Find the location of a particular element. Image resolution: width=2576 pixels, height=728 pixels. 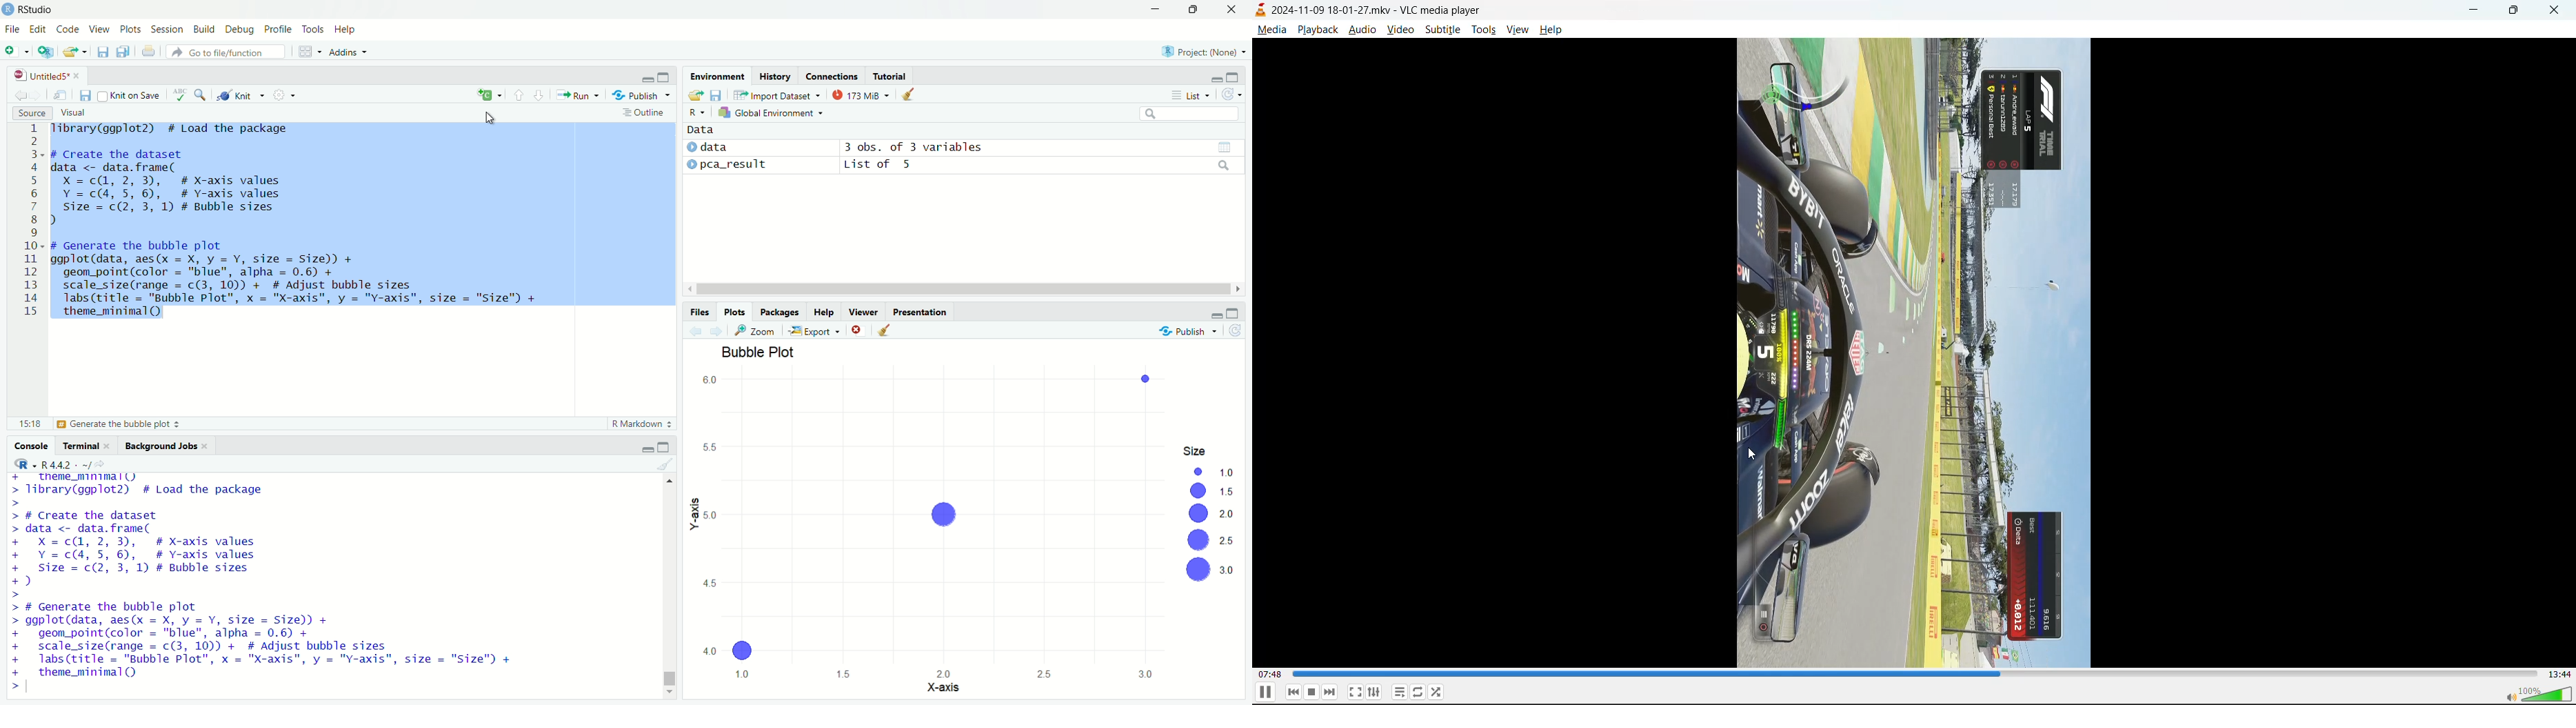

R language is located at coordinates (22, 463).